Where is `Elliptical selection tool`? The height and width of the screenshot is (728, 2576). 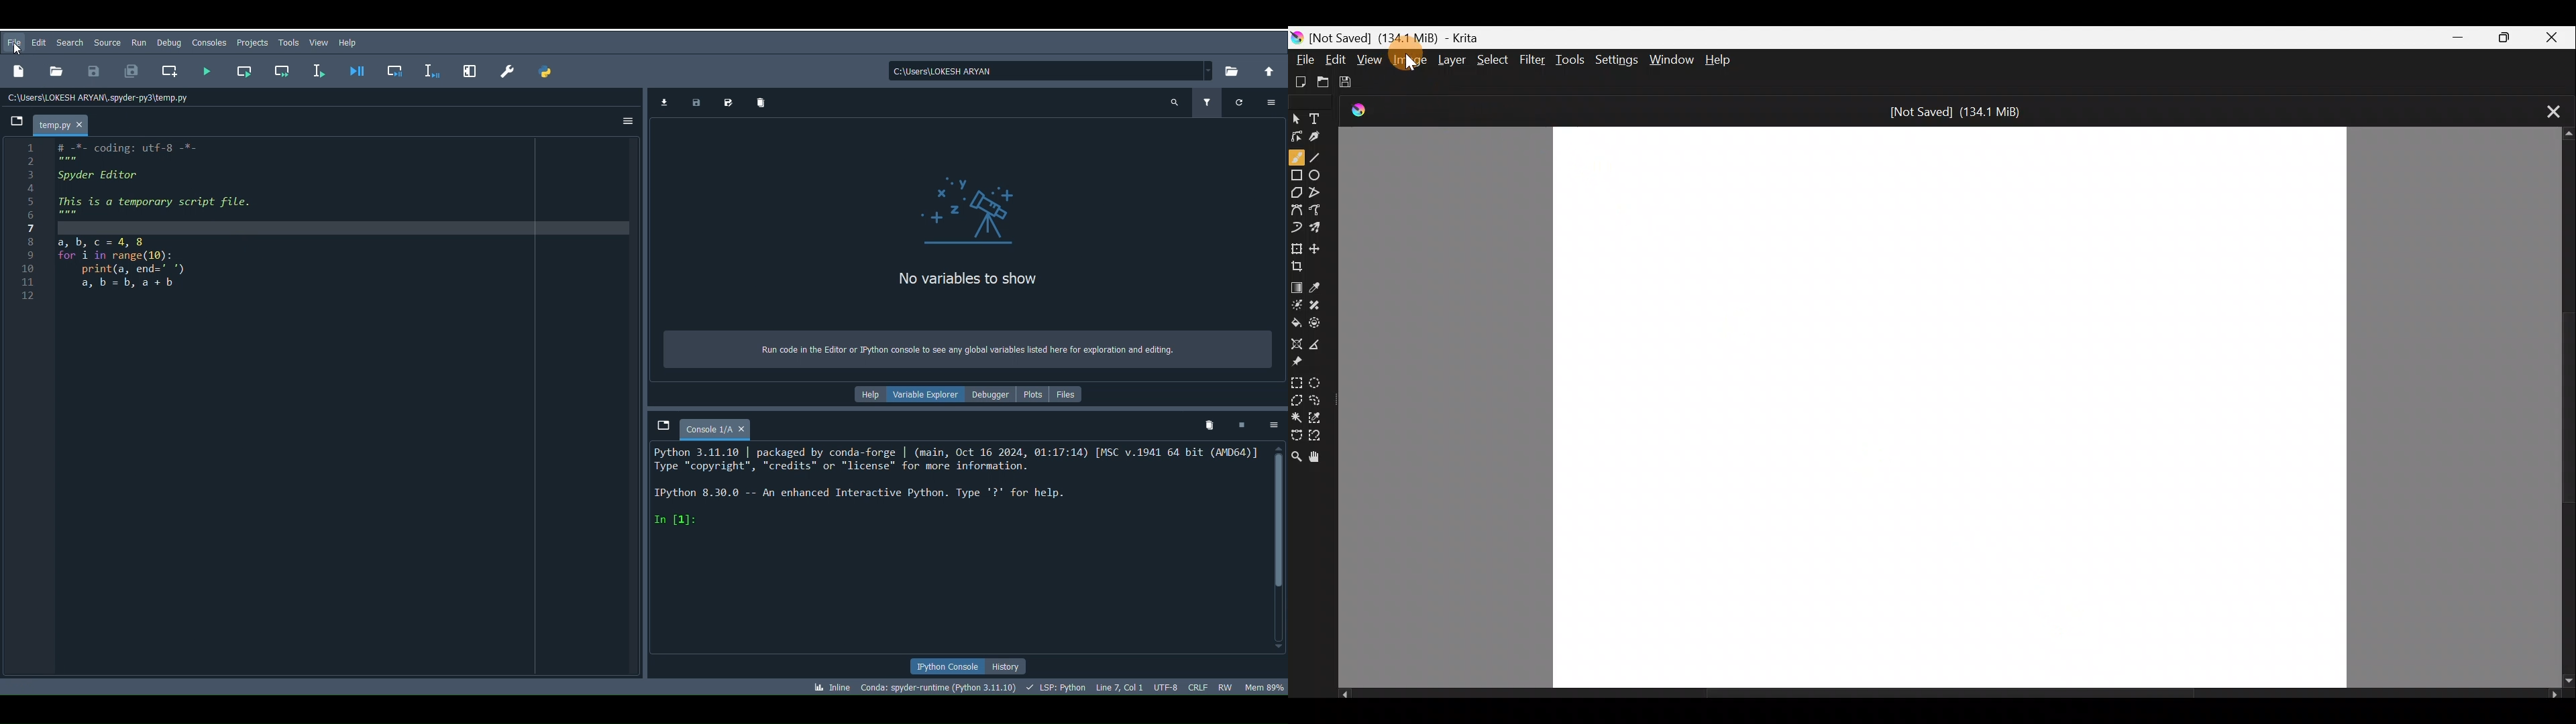 Elliptical selection tool is located at coordinates (1320, 385).